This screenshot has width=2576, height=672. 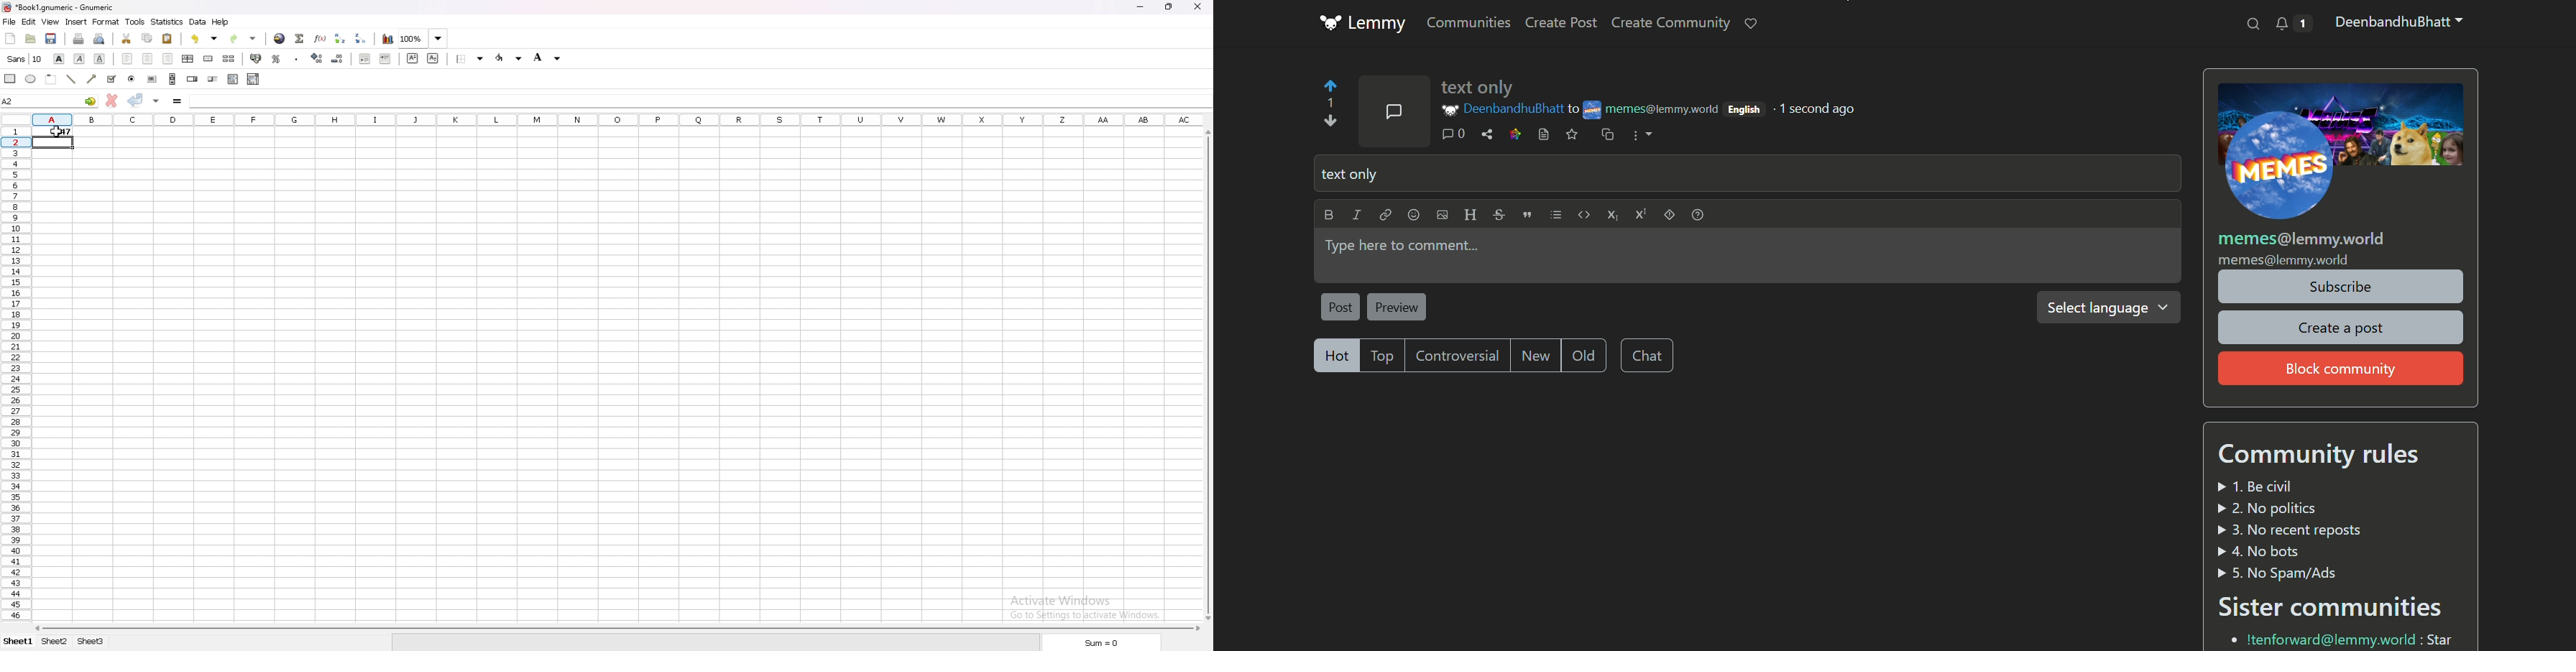 I want to click on accept changes in all cells, so click(x=156, y=100).